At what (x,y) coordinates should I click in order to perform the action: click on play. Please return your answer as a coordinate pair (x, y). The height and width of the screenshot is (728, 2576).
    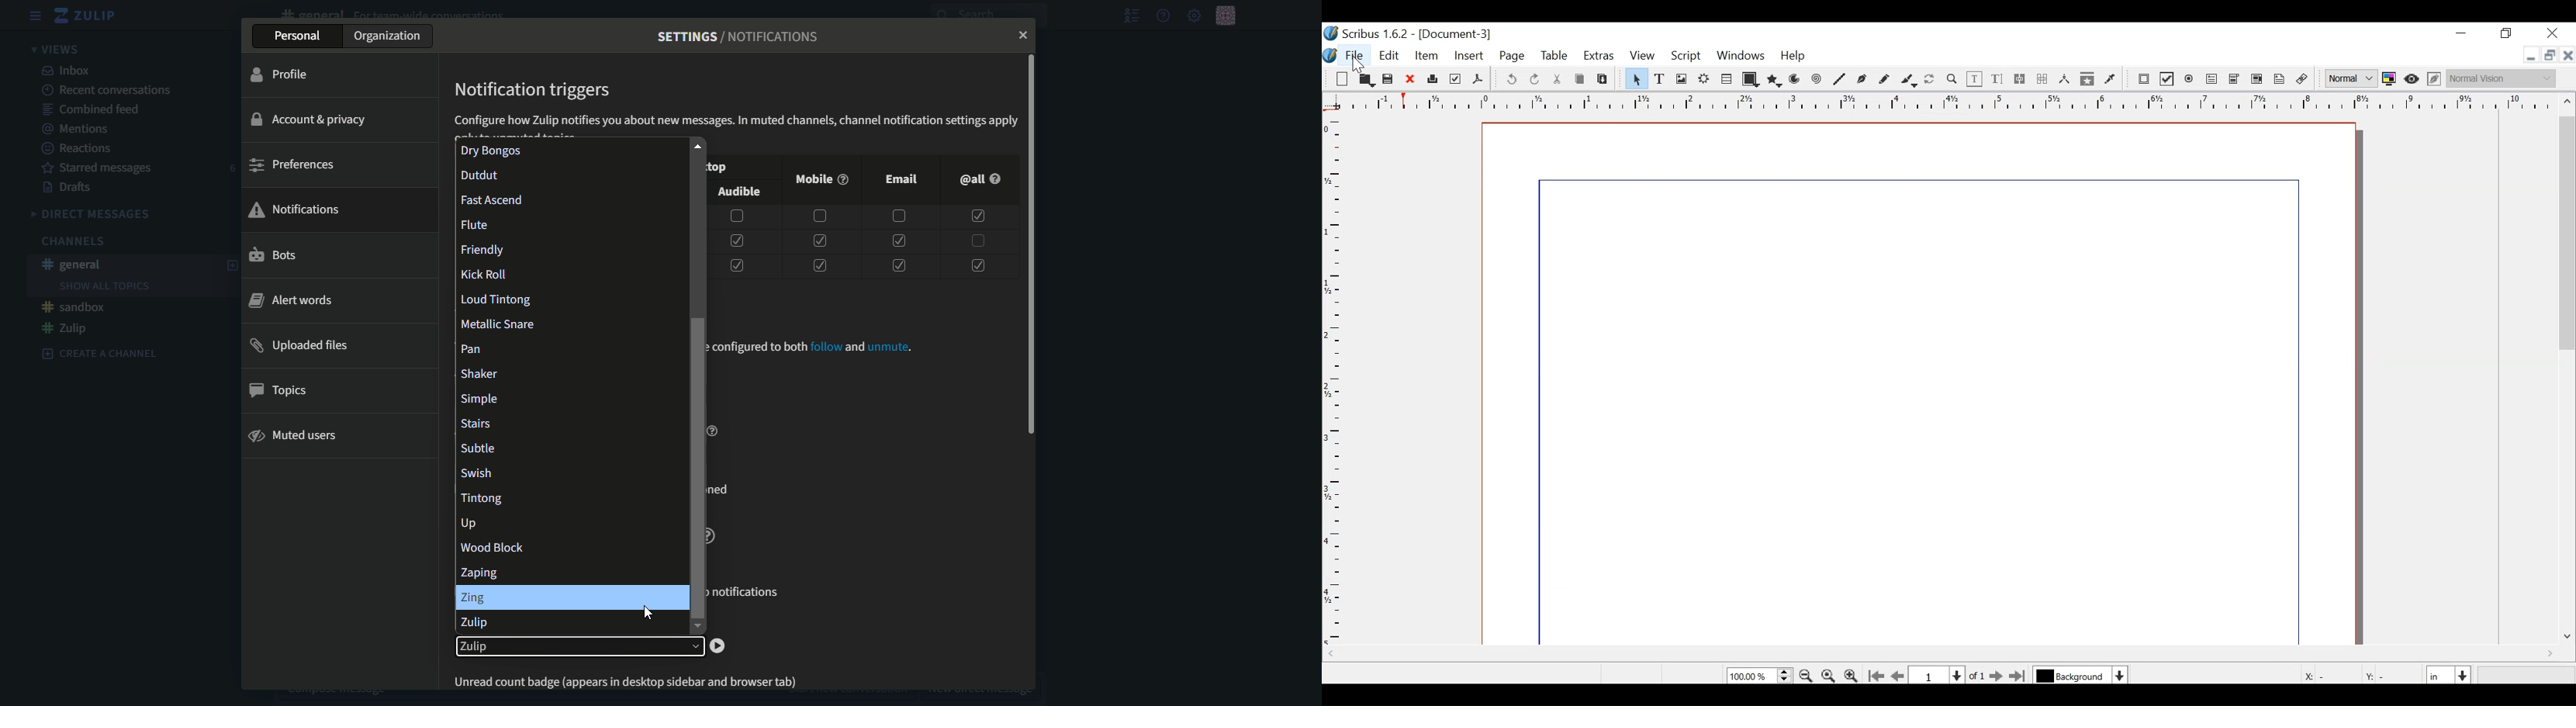
    Looking at the image, I should click on (718, 646).